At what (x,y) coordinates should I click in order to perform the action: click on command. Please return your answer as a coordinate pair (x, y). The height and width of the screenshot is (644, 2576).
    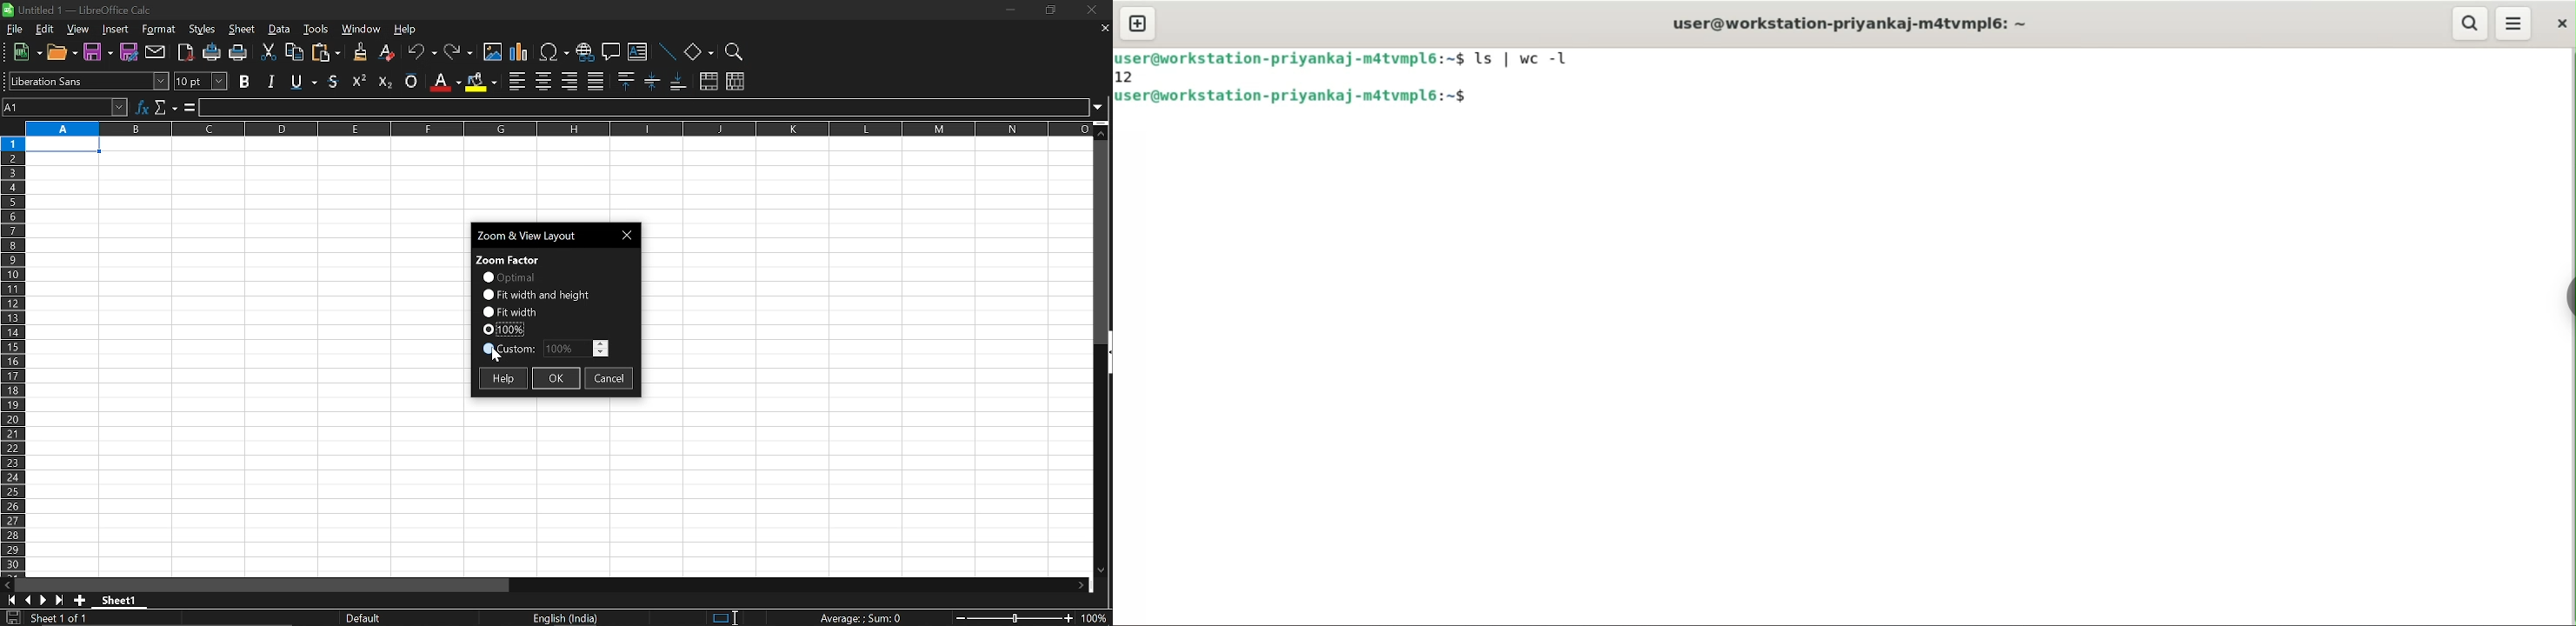
    Looking at the image, I should click on (1531, 60).